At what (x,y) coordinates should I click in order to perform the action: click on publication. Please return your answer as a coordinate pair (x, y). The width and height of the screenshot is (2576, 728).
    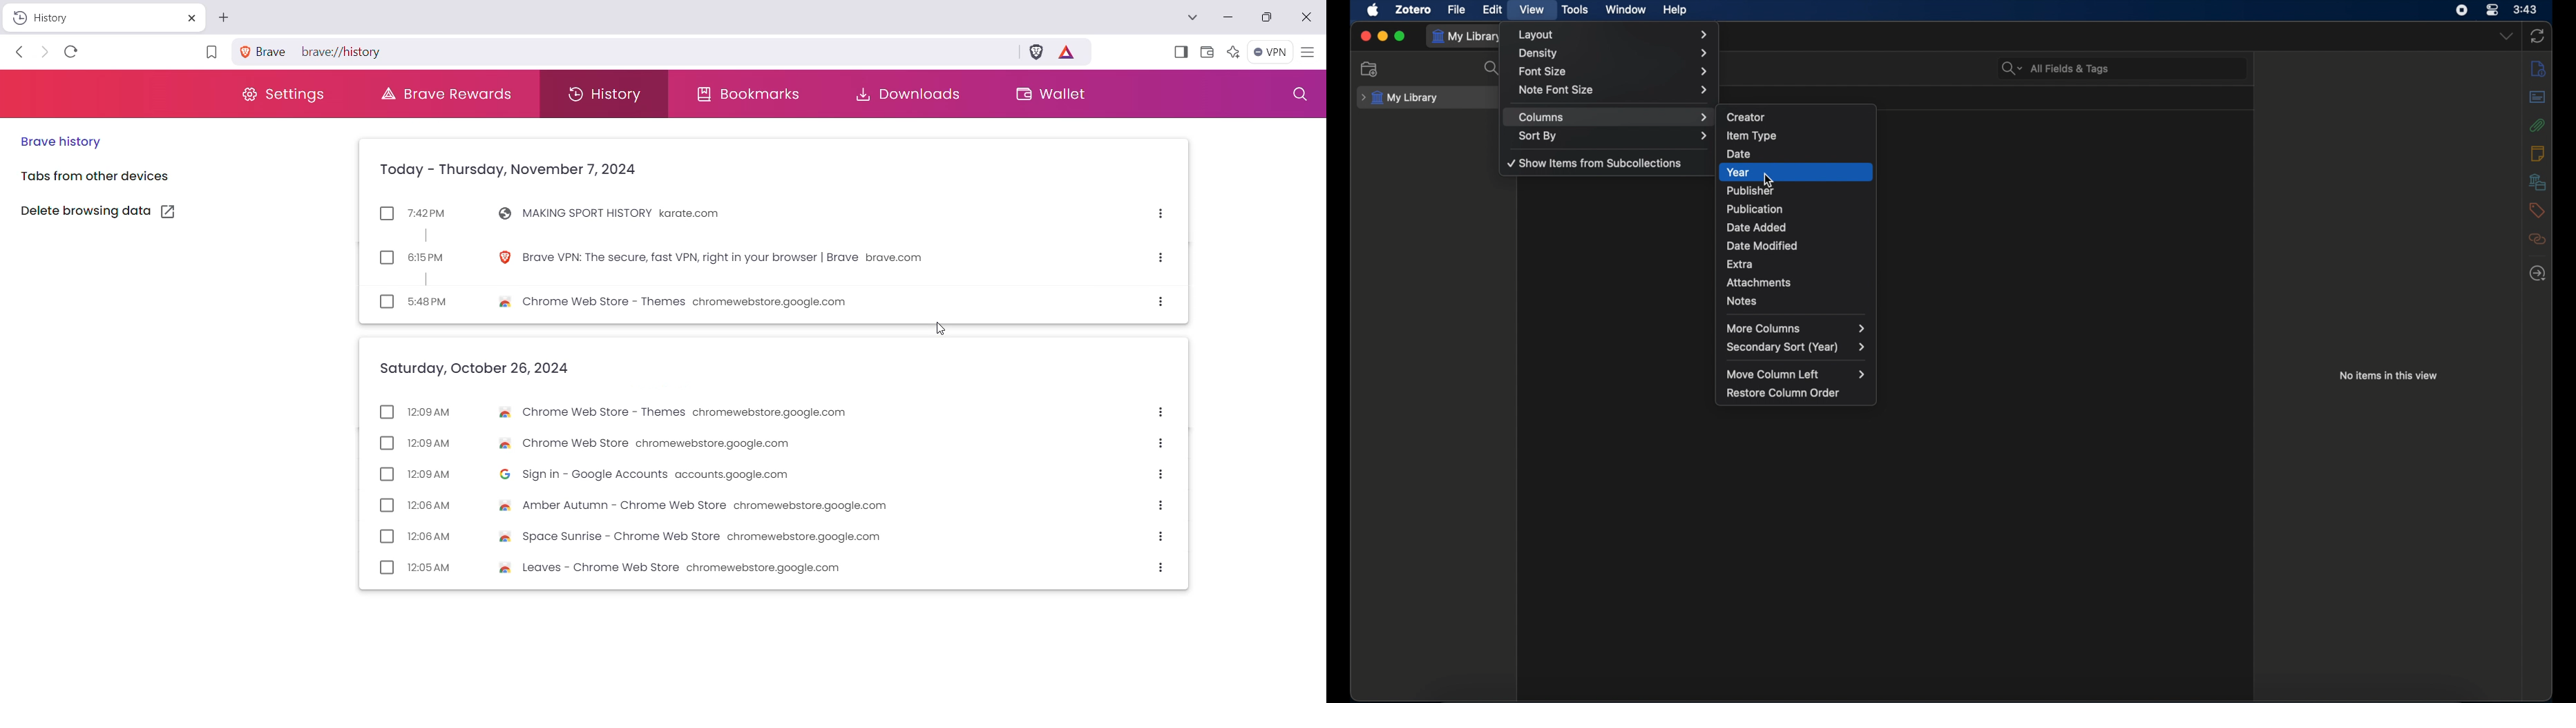
    Looking at the image, I should click on (1796, 209).